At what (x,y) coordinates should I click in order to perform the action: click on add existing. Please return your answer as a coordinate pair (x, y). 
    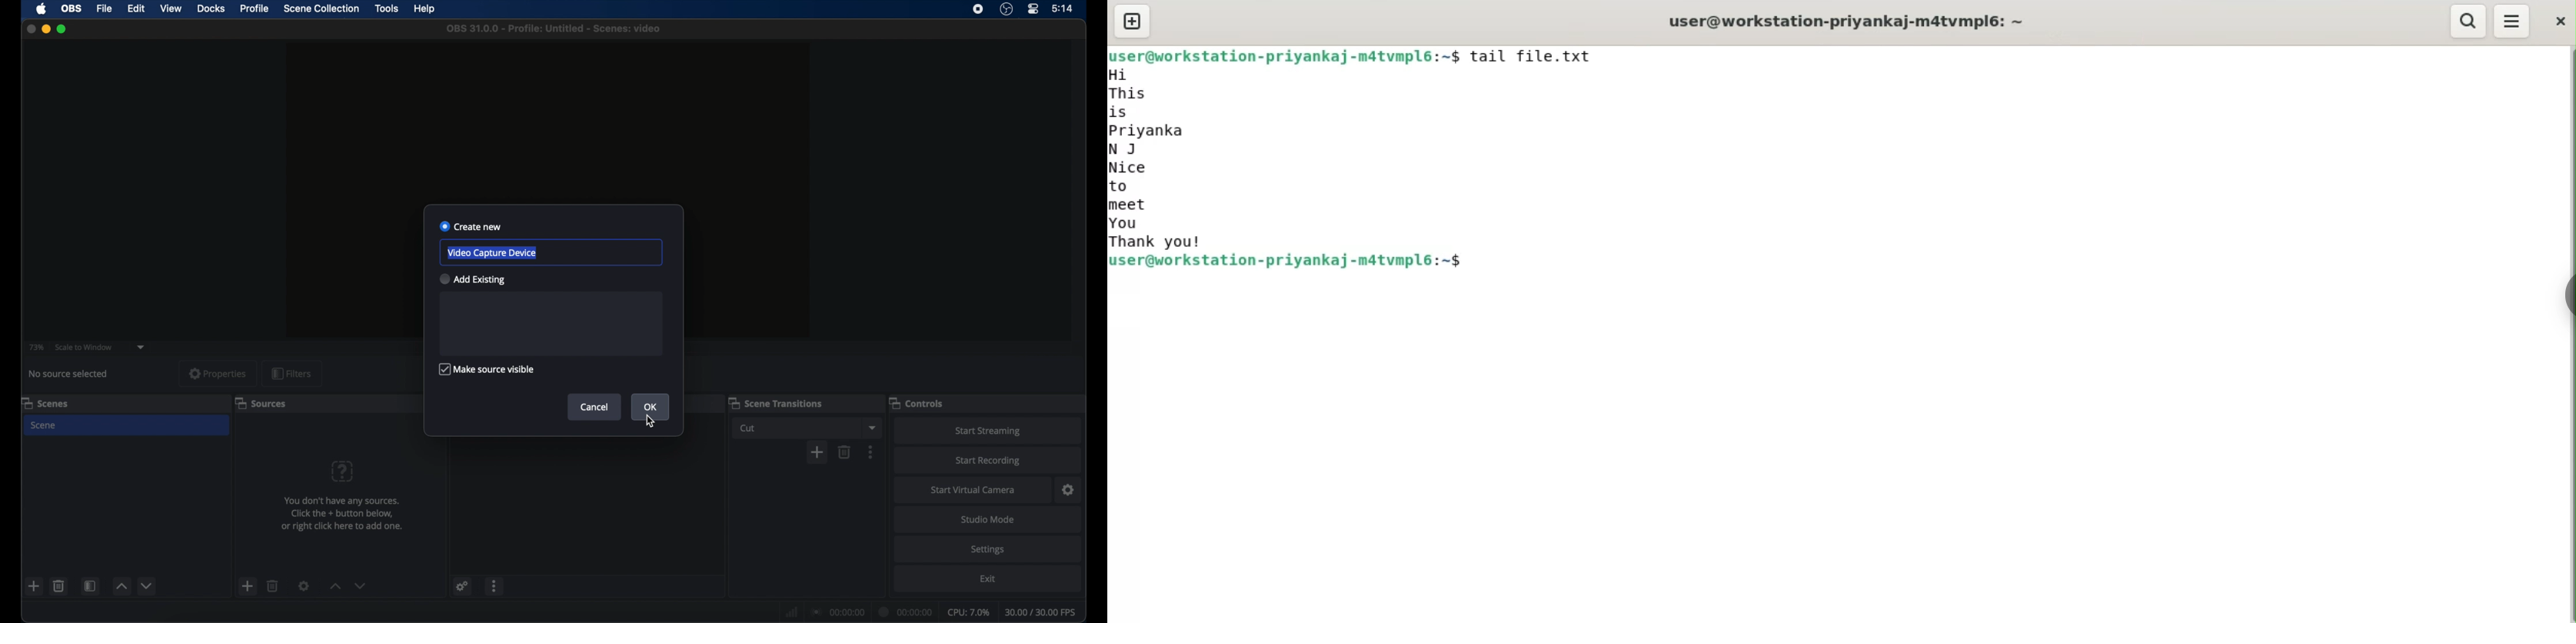
    Looking at the image, I should click on (471, 279).